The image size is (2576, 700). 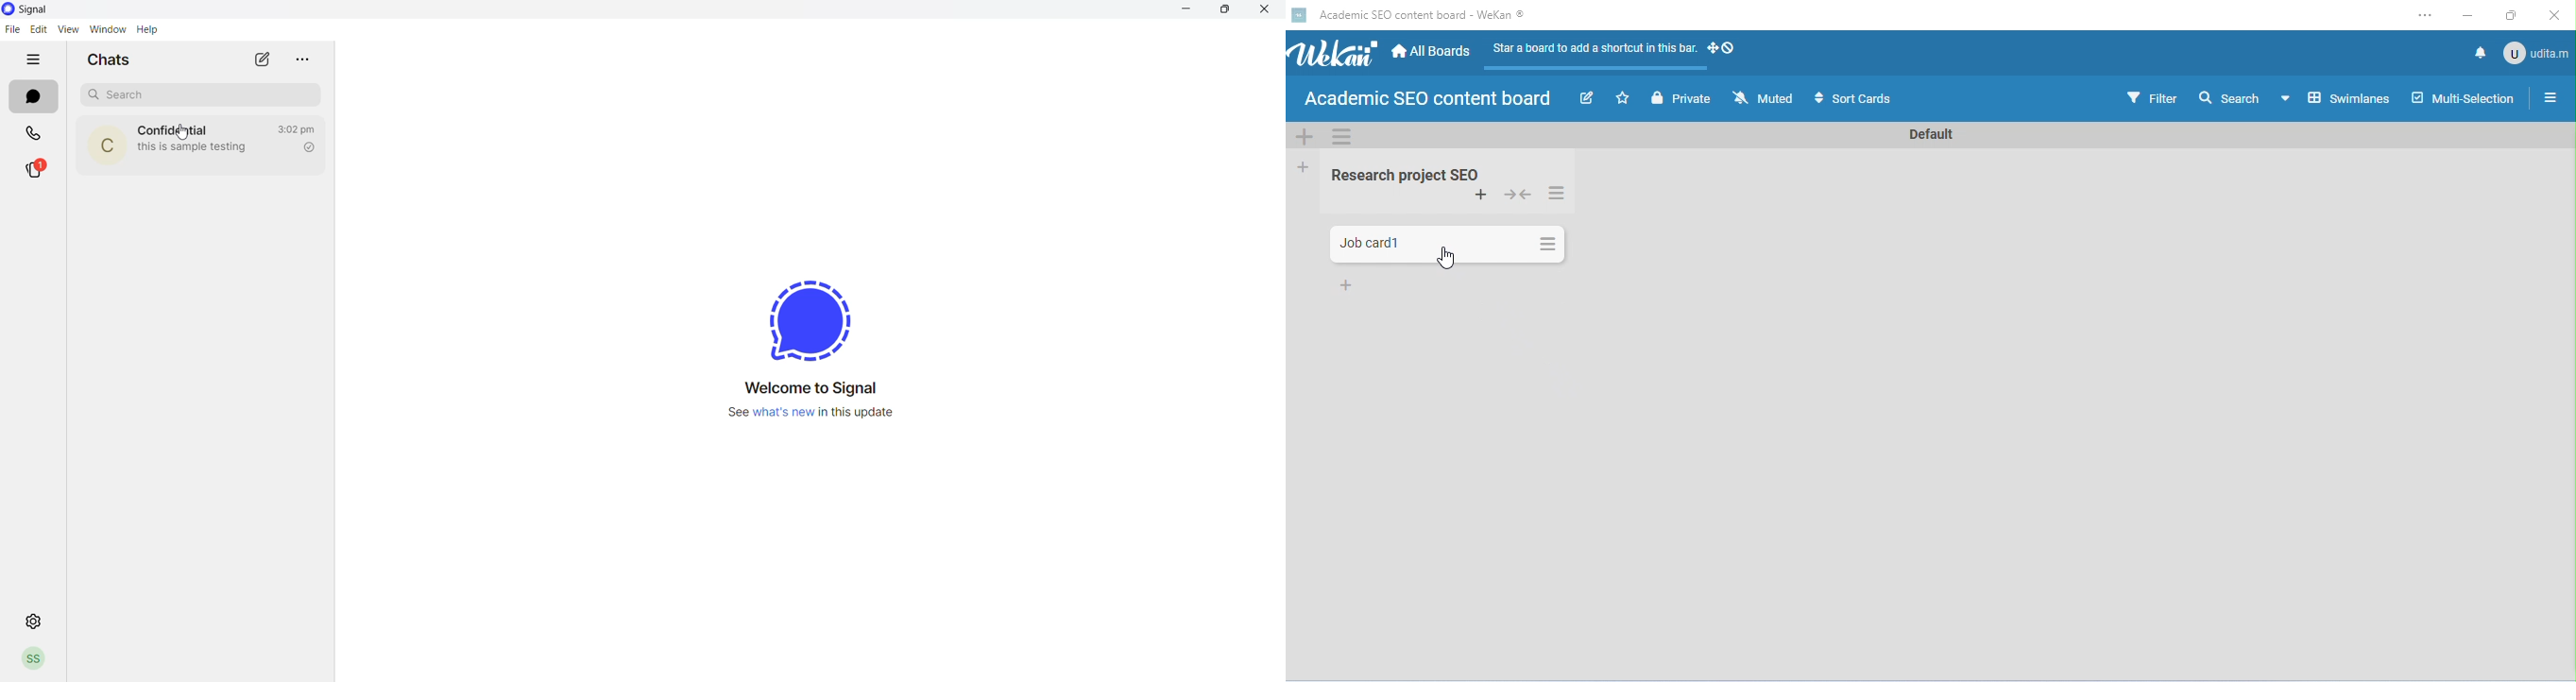 I want to click on collapse, so click(x=1517, y=196).